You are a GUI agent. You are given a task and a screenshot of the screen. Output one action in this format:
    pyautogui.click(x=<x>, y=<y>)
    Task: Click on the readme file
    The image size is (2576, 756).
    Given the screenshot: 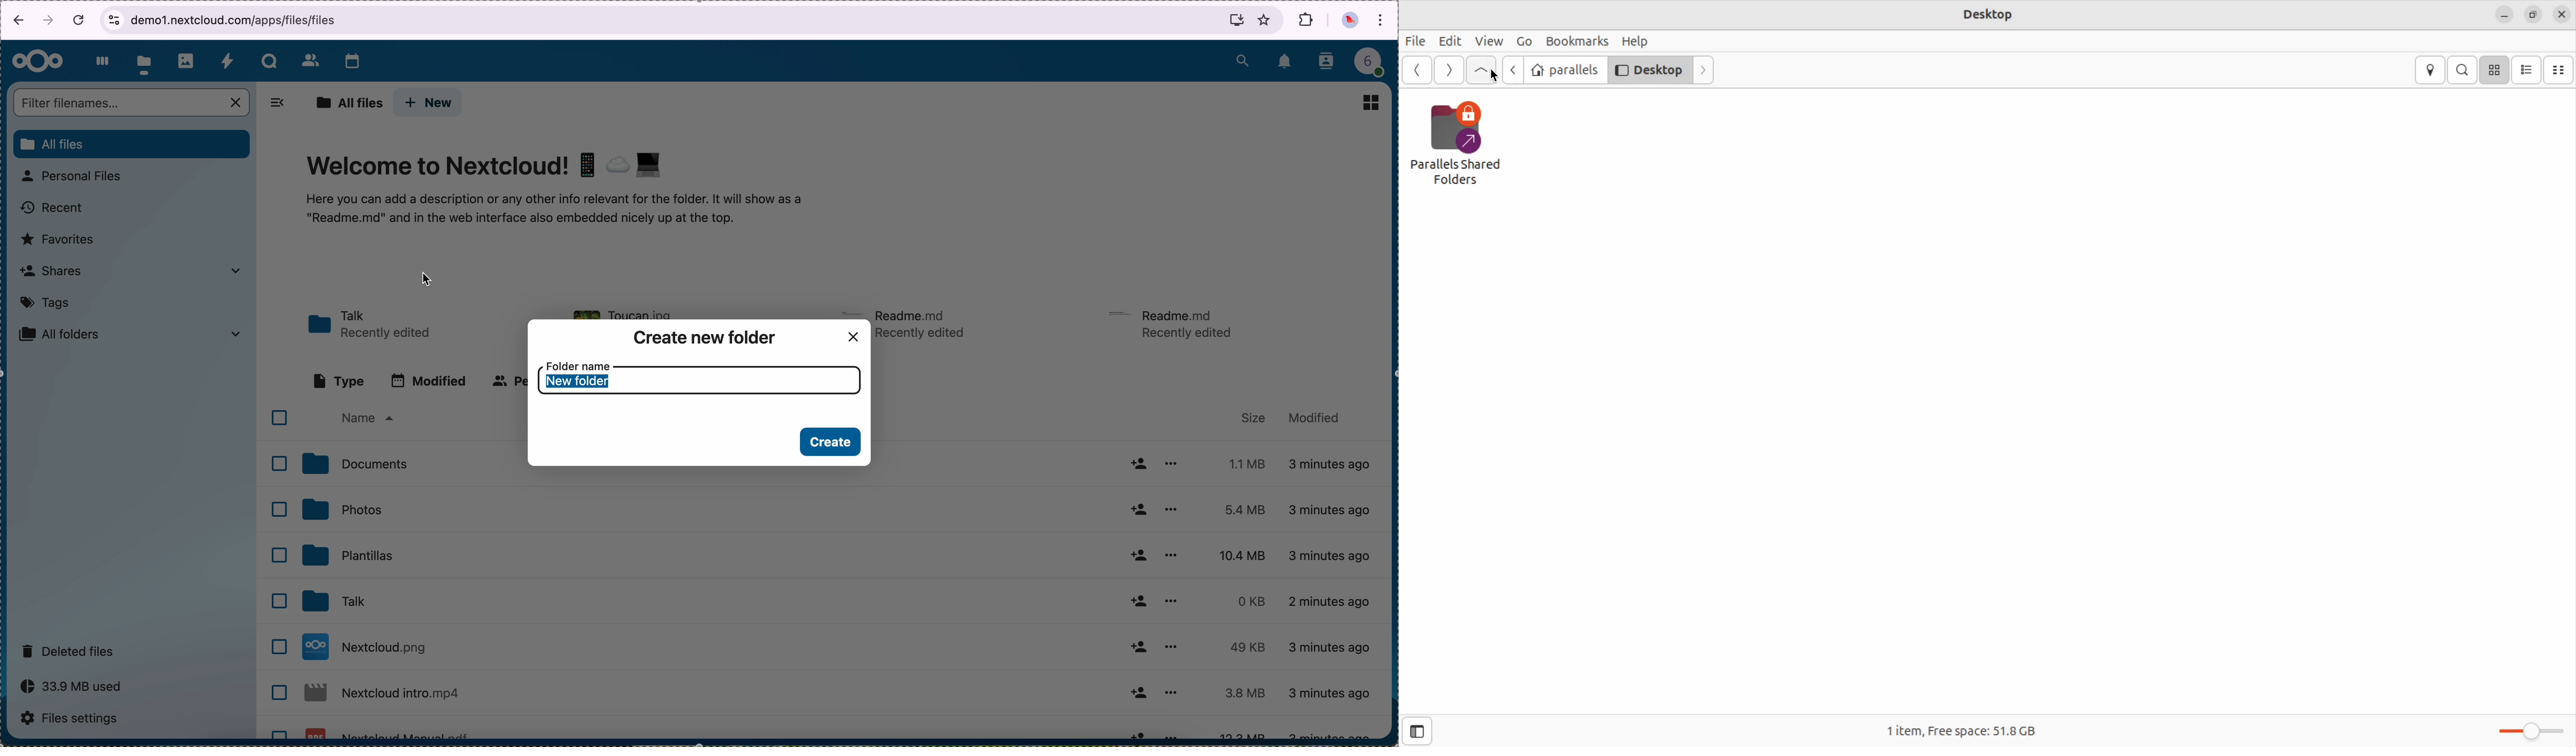 What is the action you would take?
    pyautogui.click(x=924, y=323)
    